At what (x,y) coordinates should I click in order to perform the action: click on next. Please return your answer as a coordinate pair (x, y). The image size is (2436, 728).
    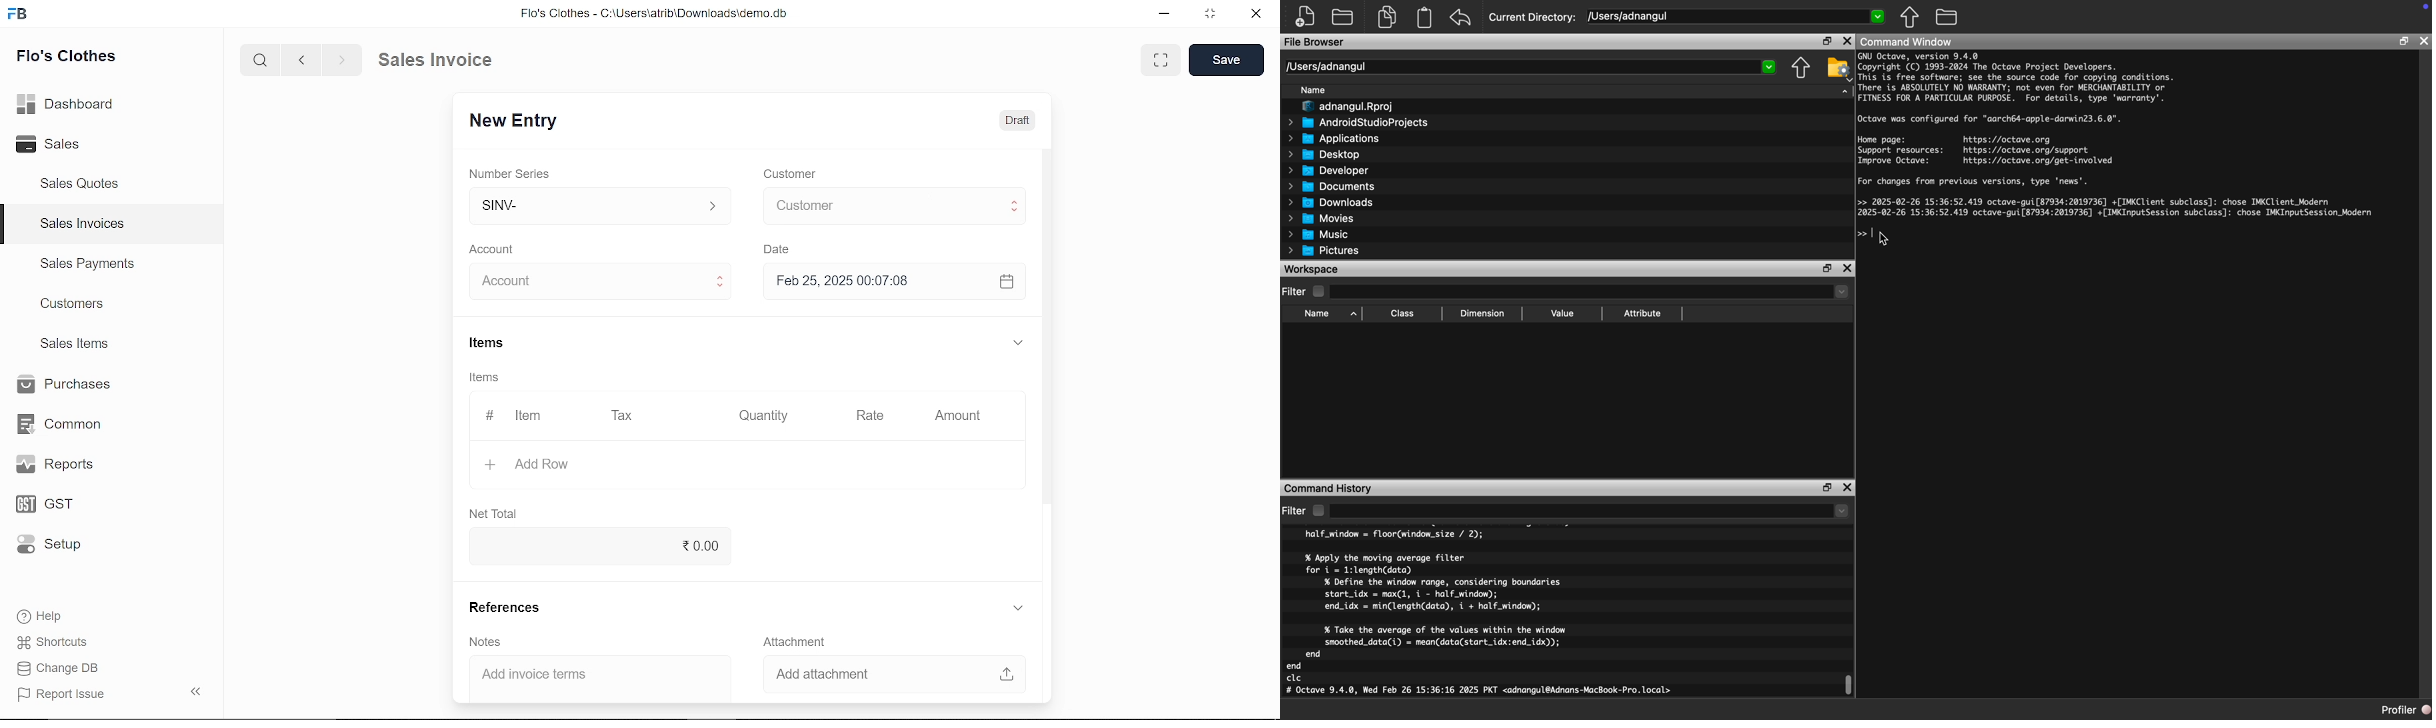
    Looking at the image, I should click on (342, 60).